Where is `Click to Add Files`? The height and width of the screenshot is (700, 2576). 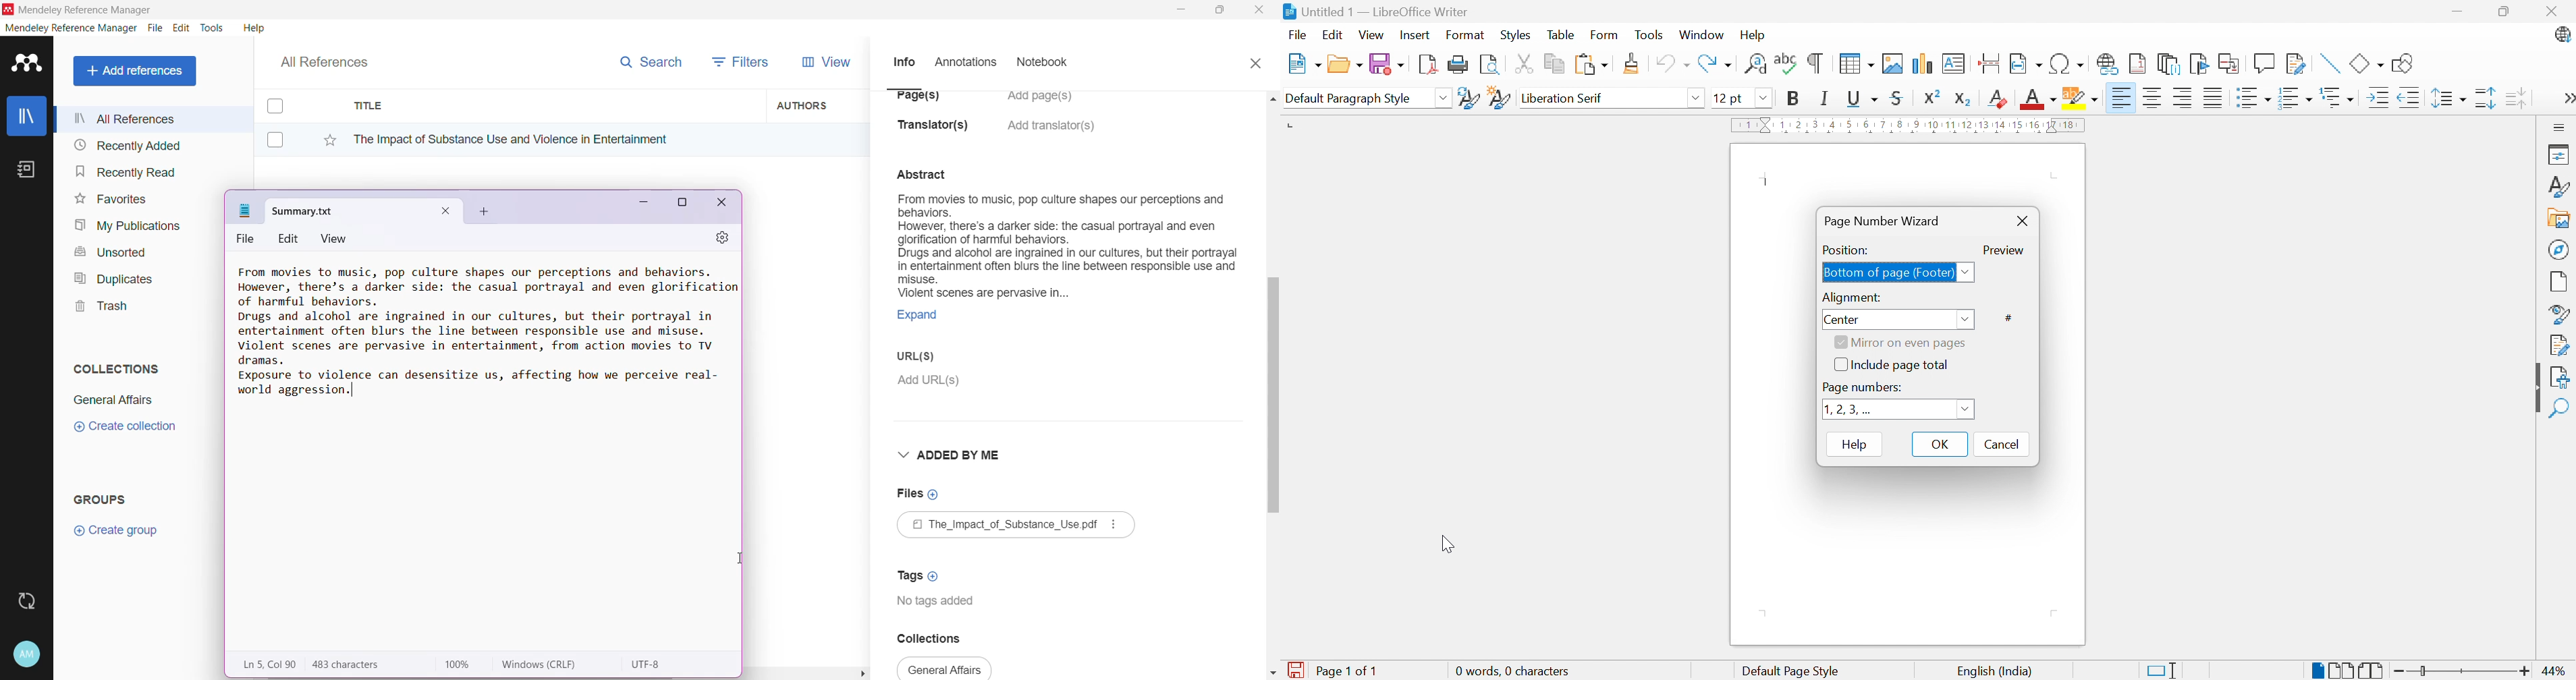 Click to Add Files is located at coordinates (918, 495).